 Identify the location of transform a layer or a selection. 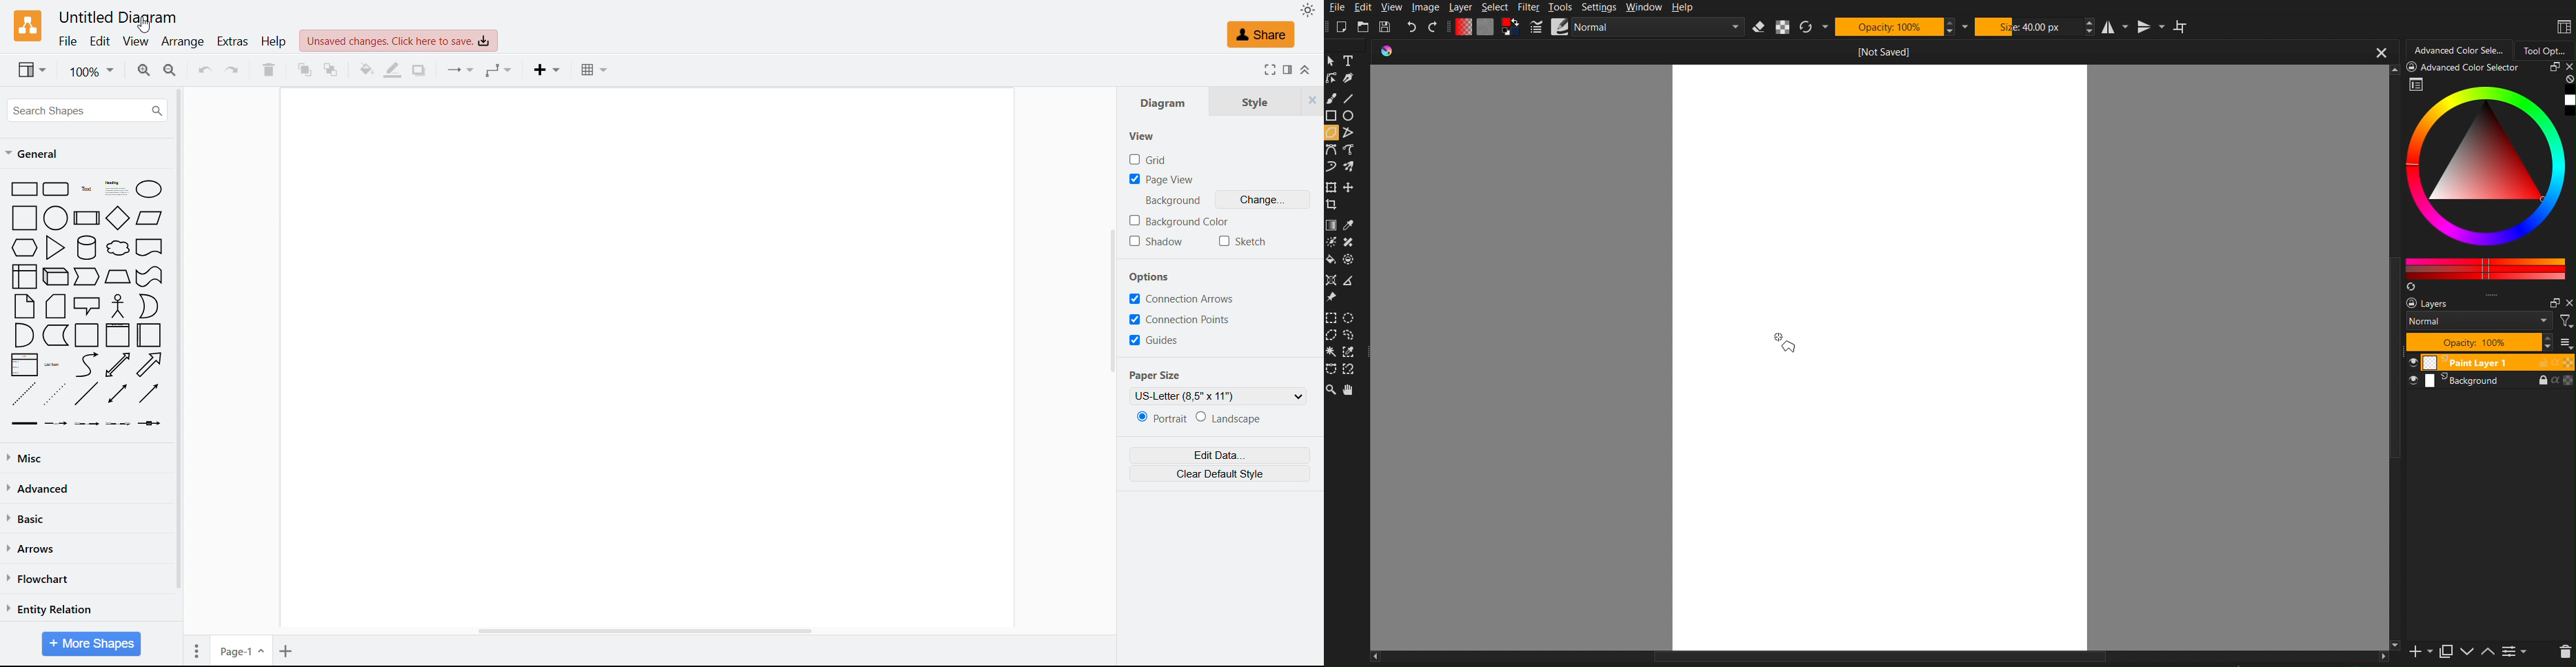
(1332, 186).